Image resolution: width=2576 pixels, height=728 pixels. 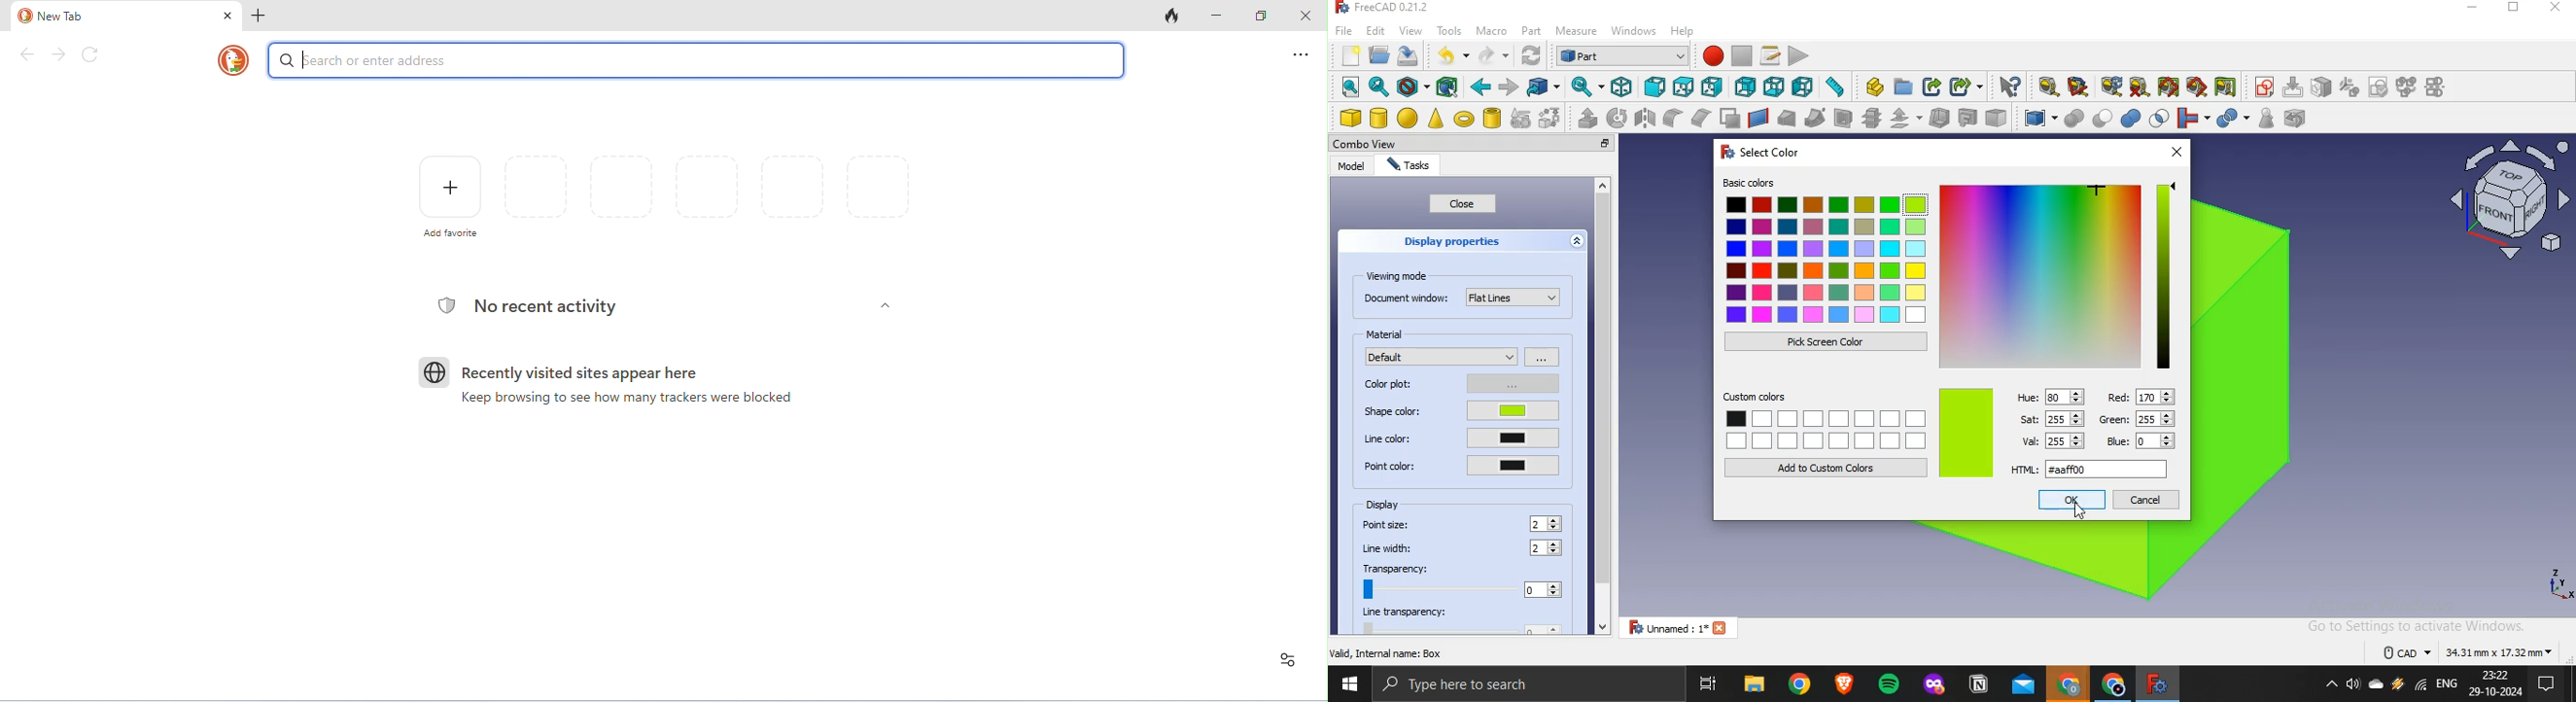 I want to click on line transparency, so click(x=1465, y=621).